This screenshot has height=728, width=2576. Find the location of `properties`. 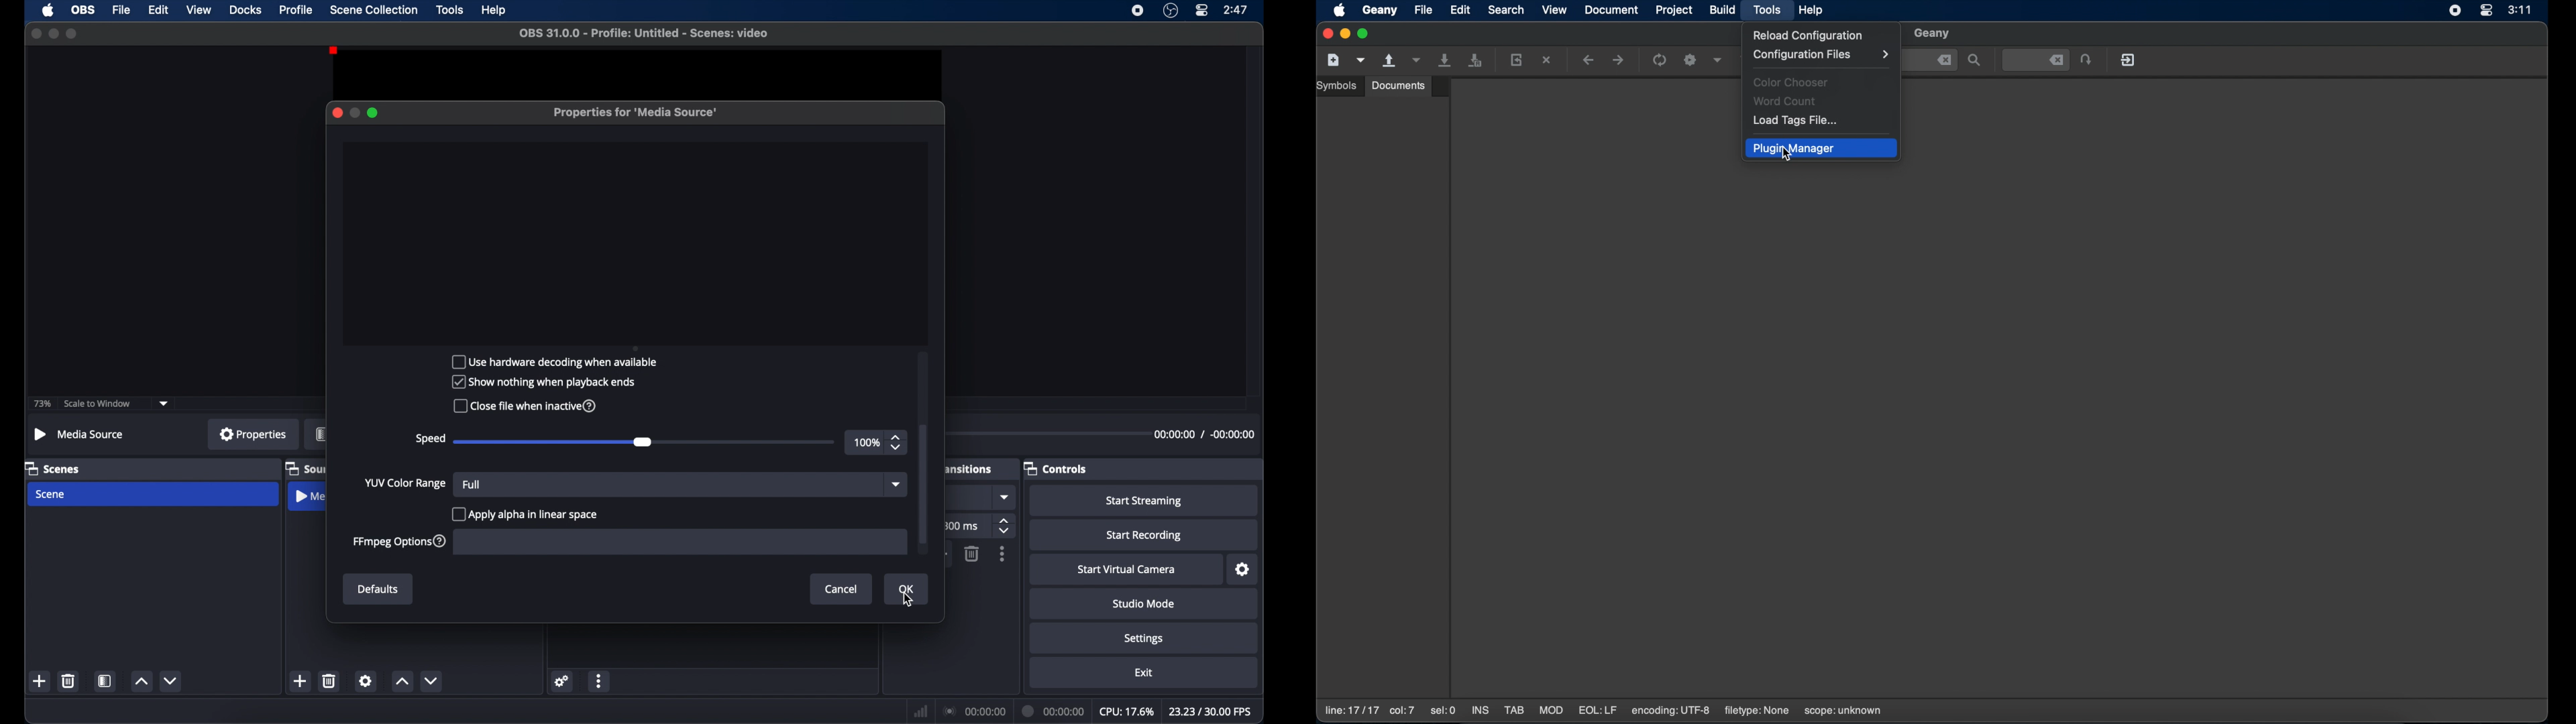

properties is located at coordinates (254, 434).